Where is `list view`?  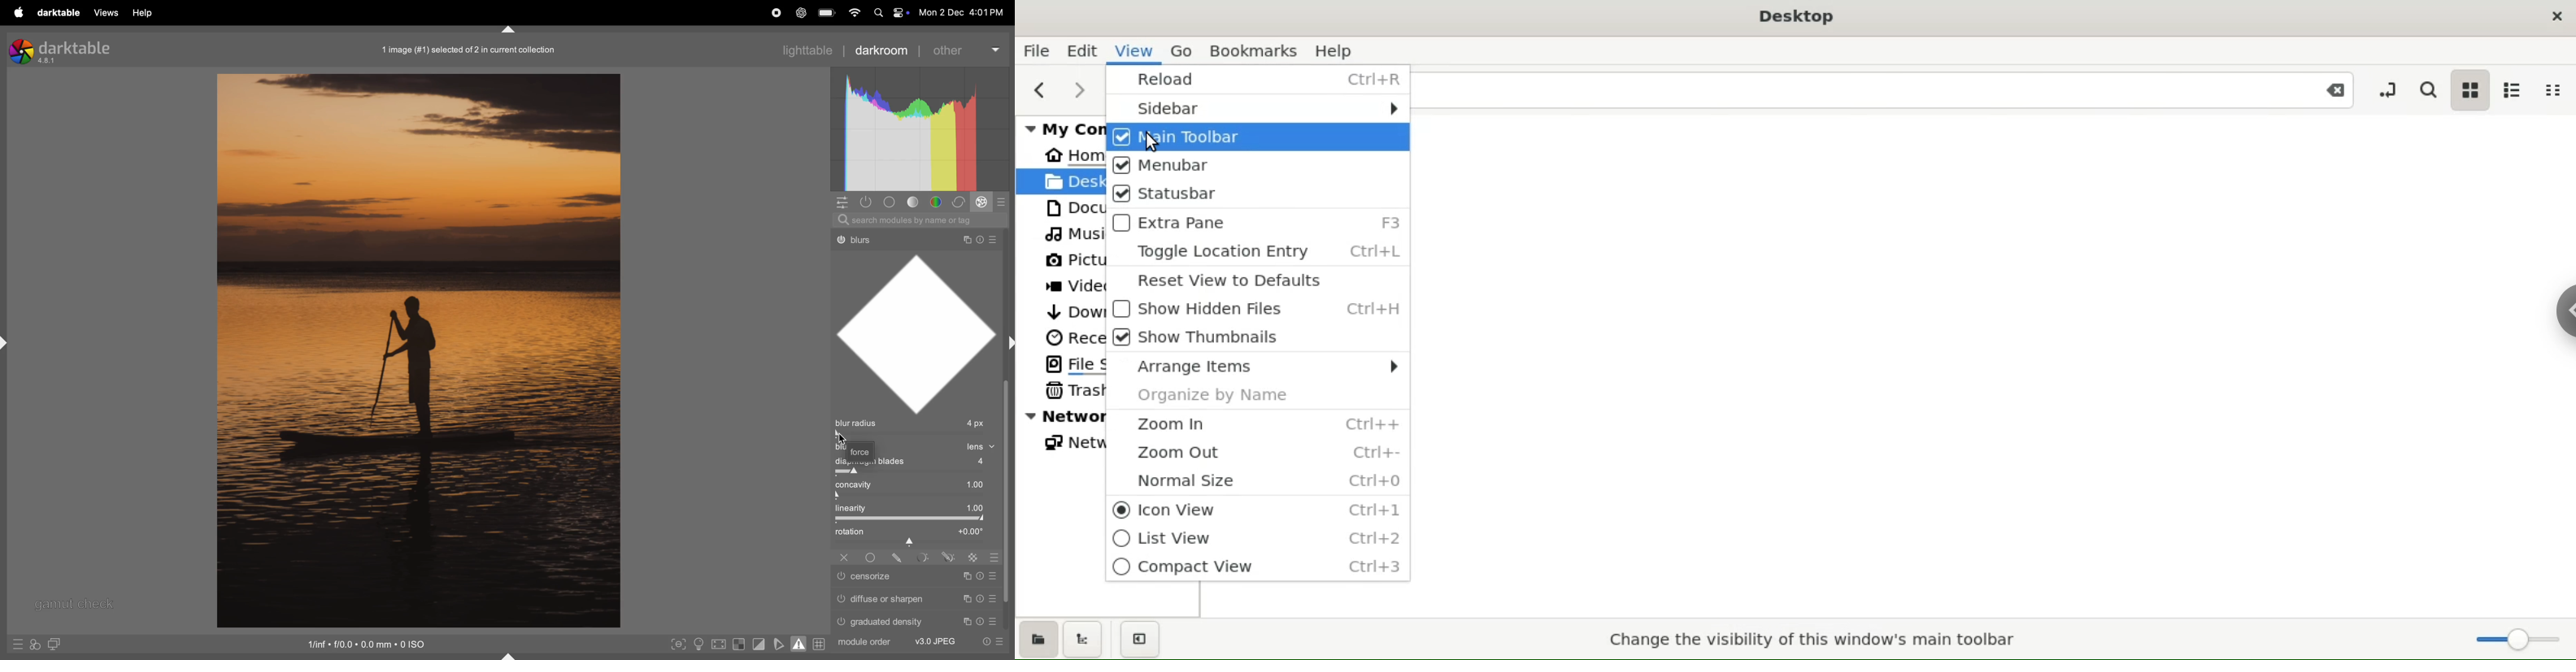
list view is located at coordinates (2519, 89).